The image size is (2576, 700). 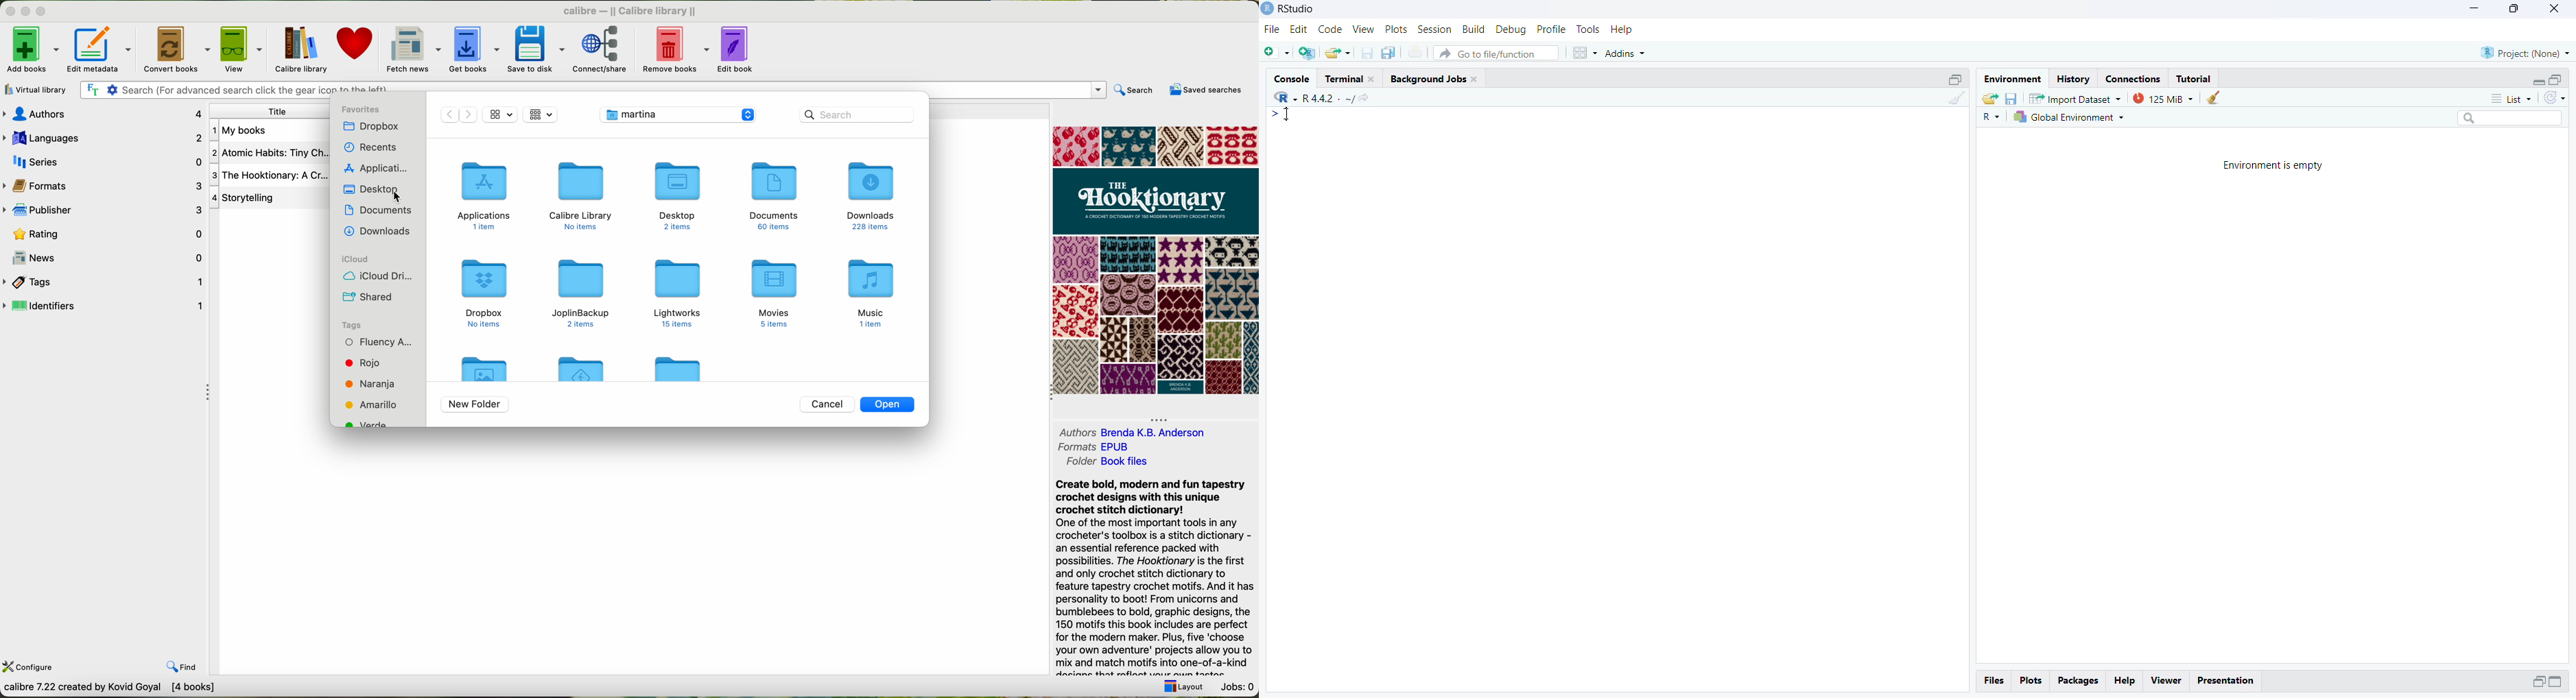 What do you see at coordinates (2166, 682) in the screenshot?
I see `Viewer` at bounding box center [2166, 682].